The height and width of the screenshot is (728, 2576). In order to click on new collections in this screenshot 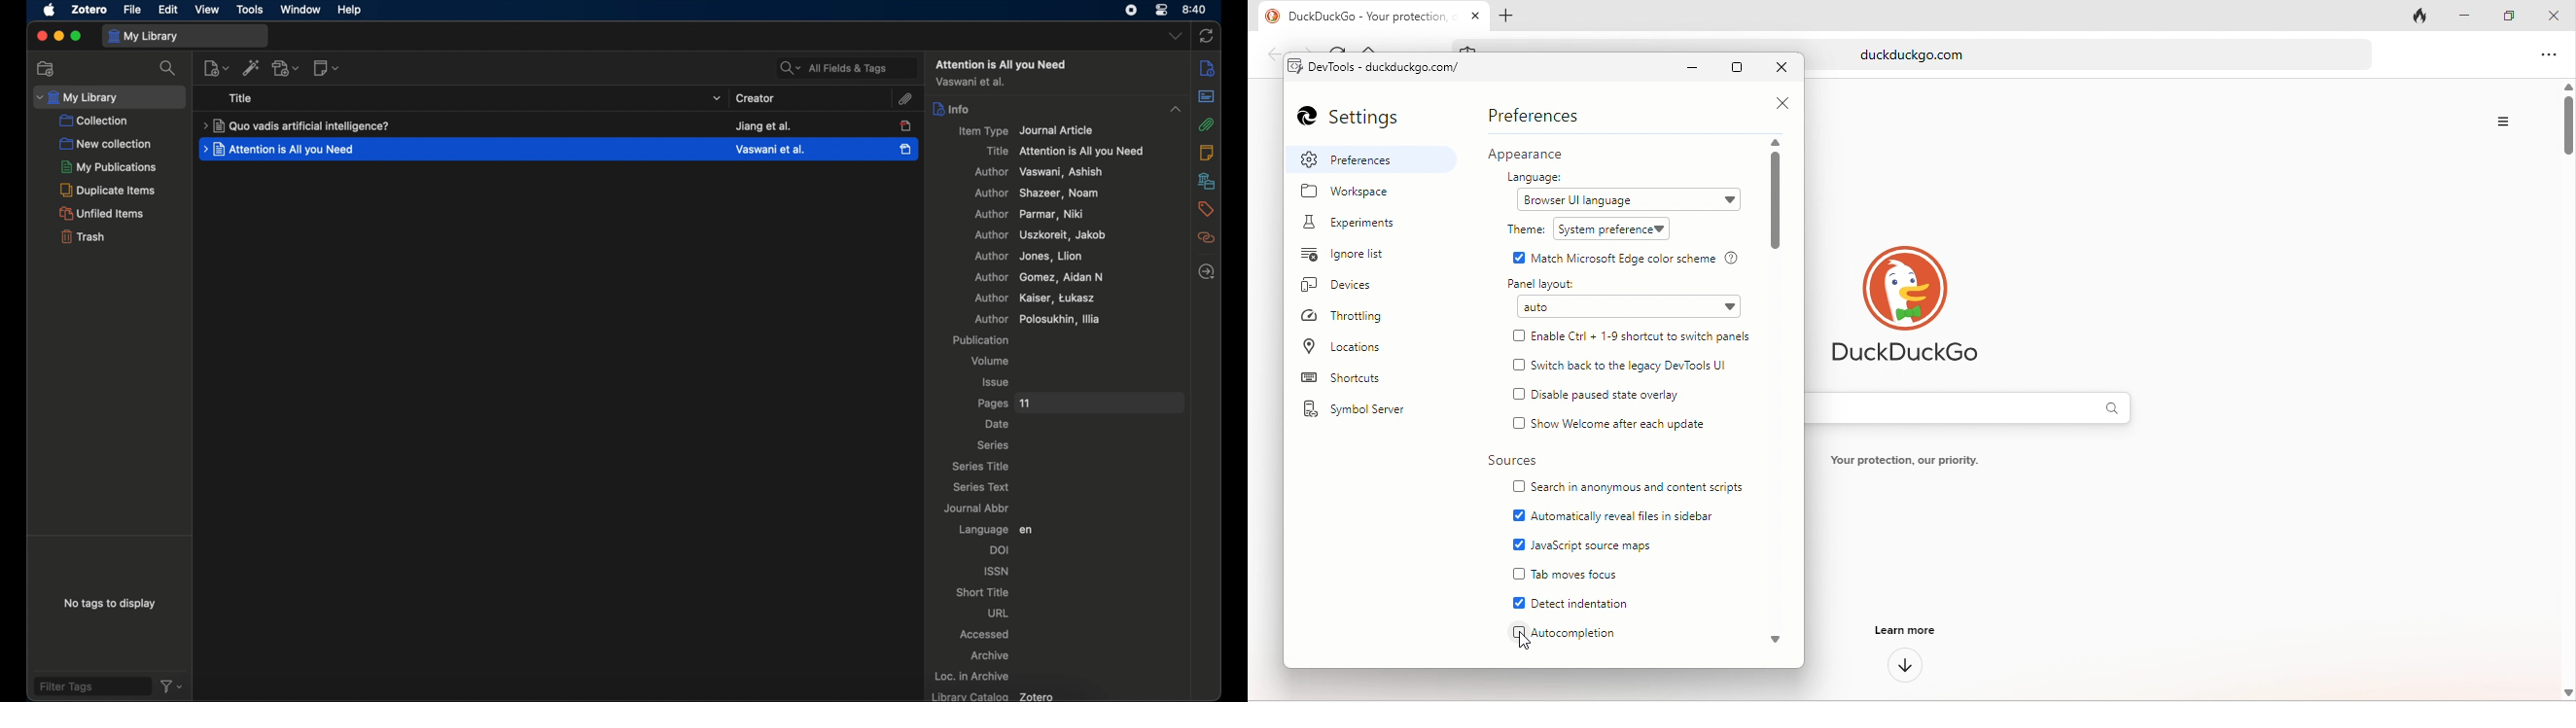, I will do `click(47, 68)`.